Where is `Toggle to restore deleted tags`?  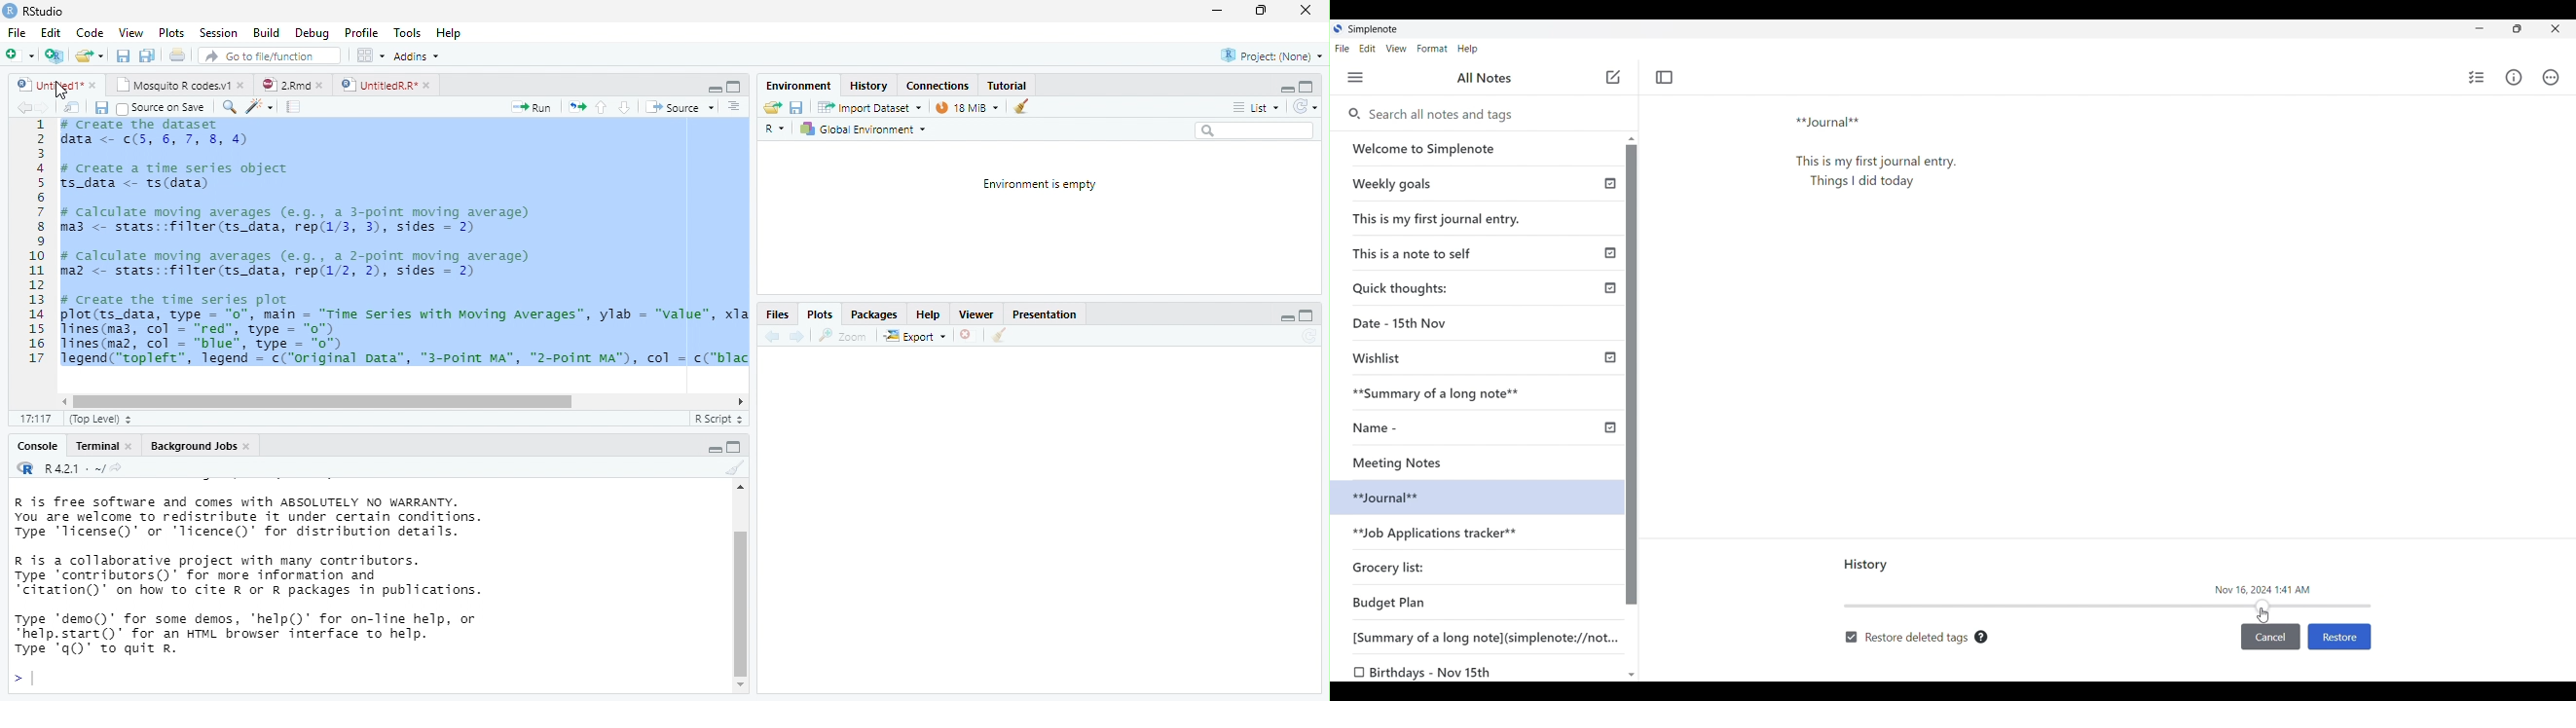 Toggle to restore deleted tags is located at coordinates (1906, 638).